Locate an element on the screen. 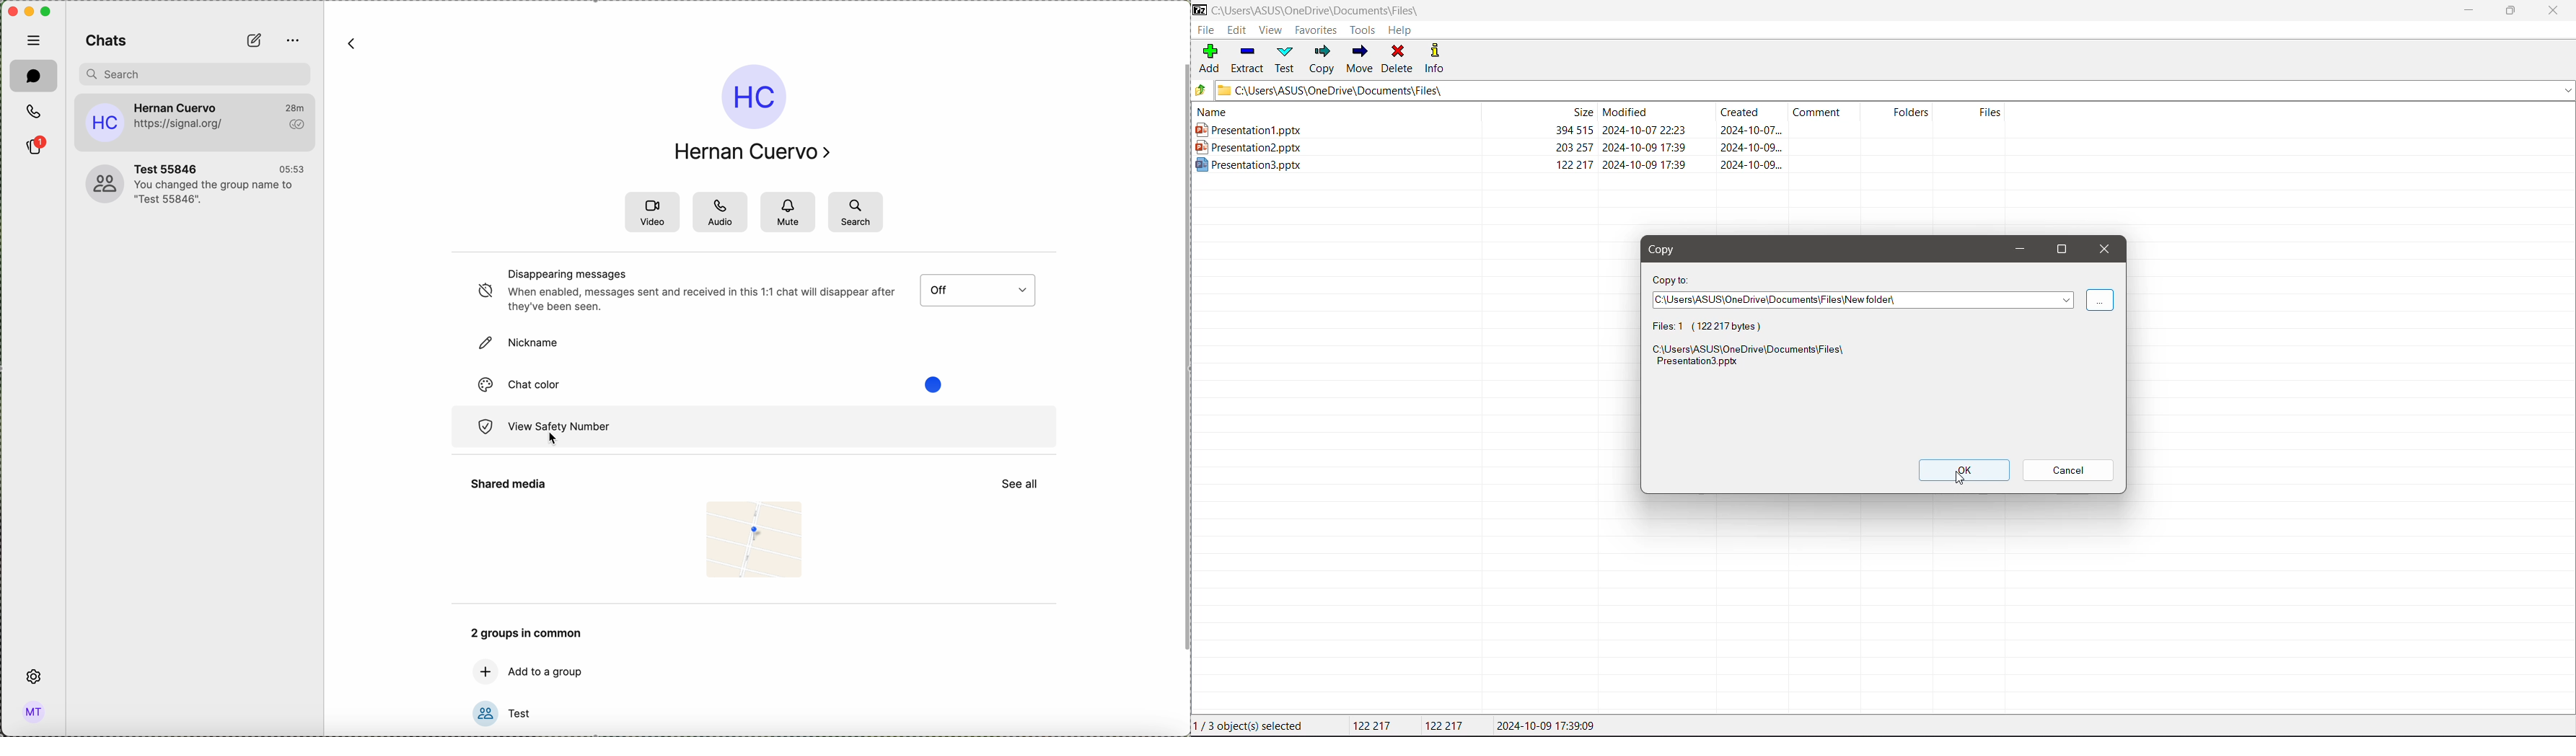 The width and height of the screenshot is (2576, 756). Selected File Source Path is located at coordinates (1754, 358).